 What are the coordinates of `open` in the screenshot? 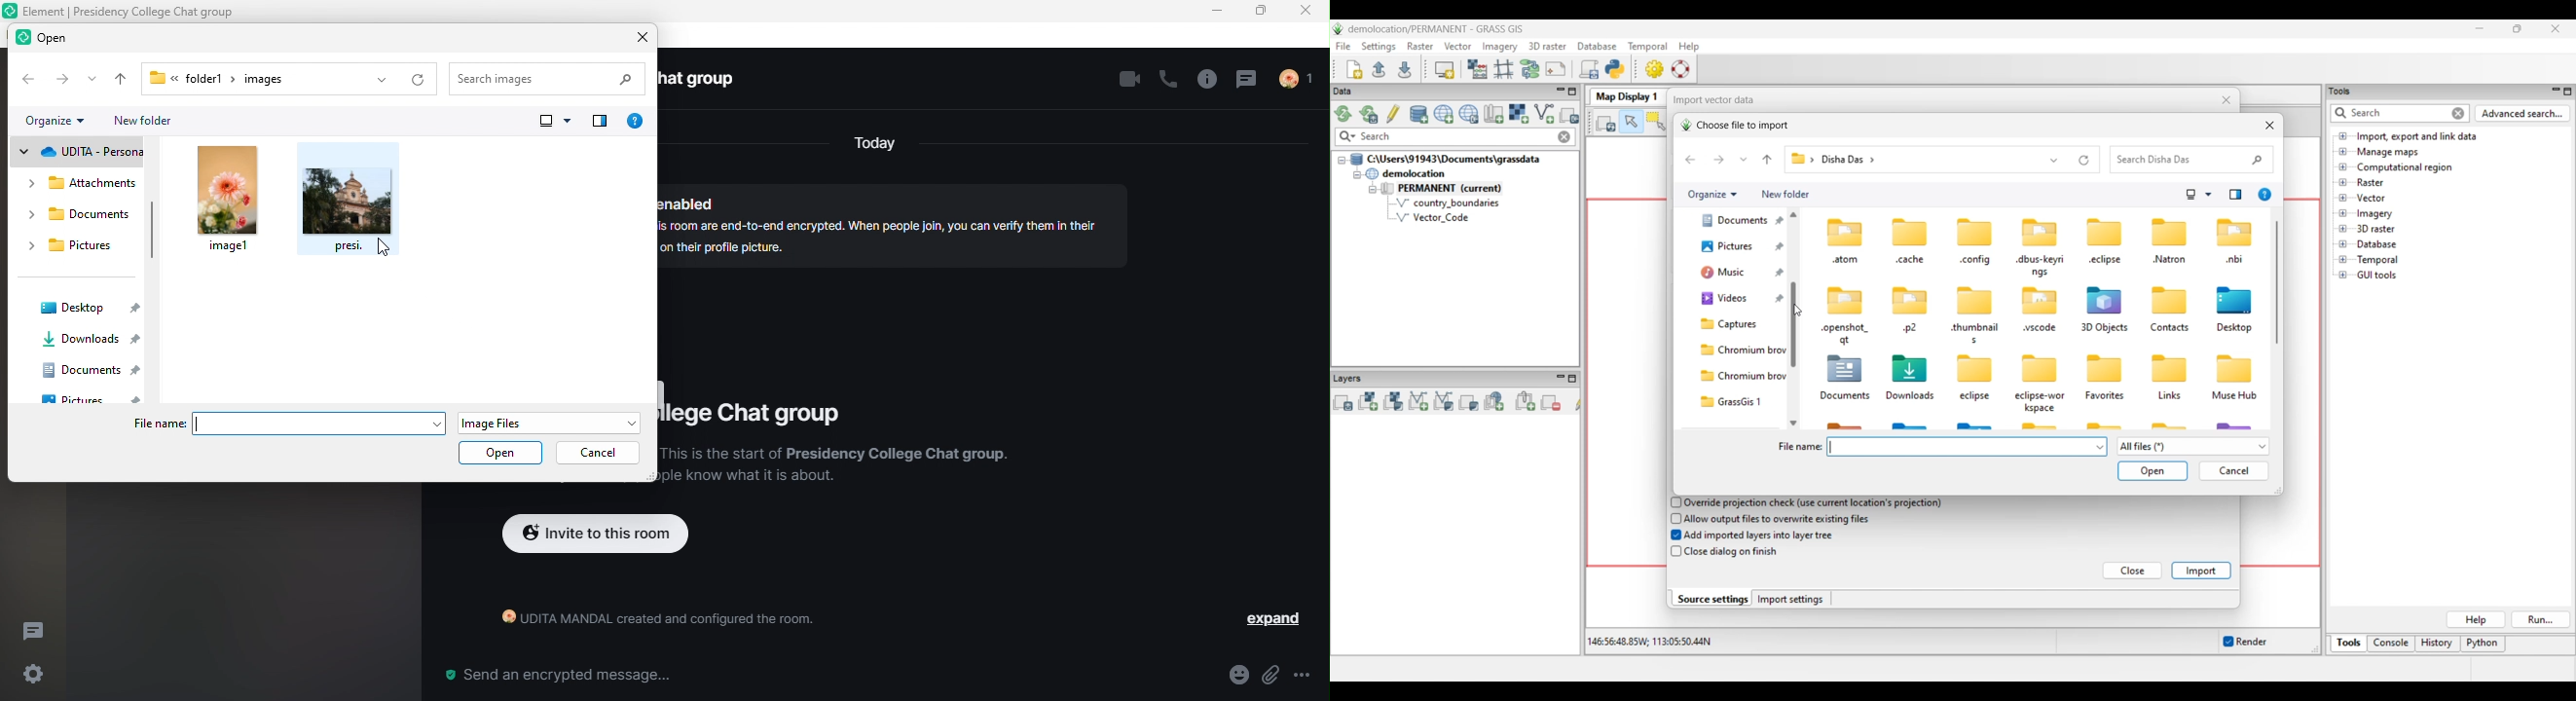 It's located at (500, 451).